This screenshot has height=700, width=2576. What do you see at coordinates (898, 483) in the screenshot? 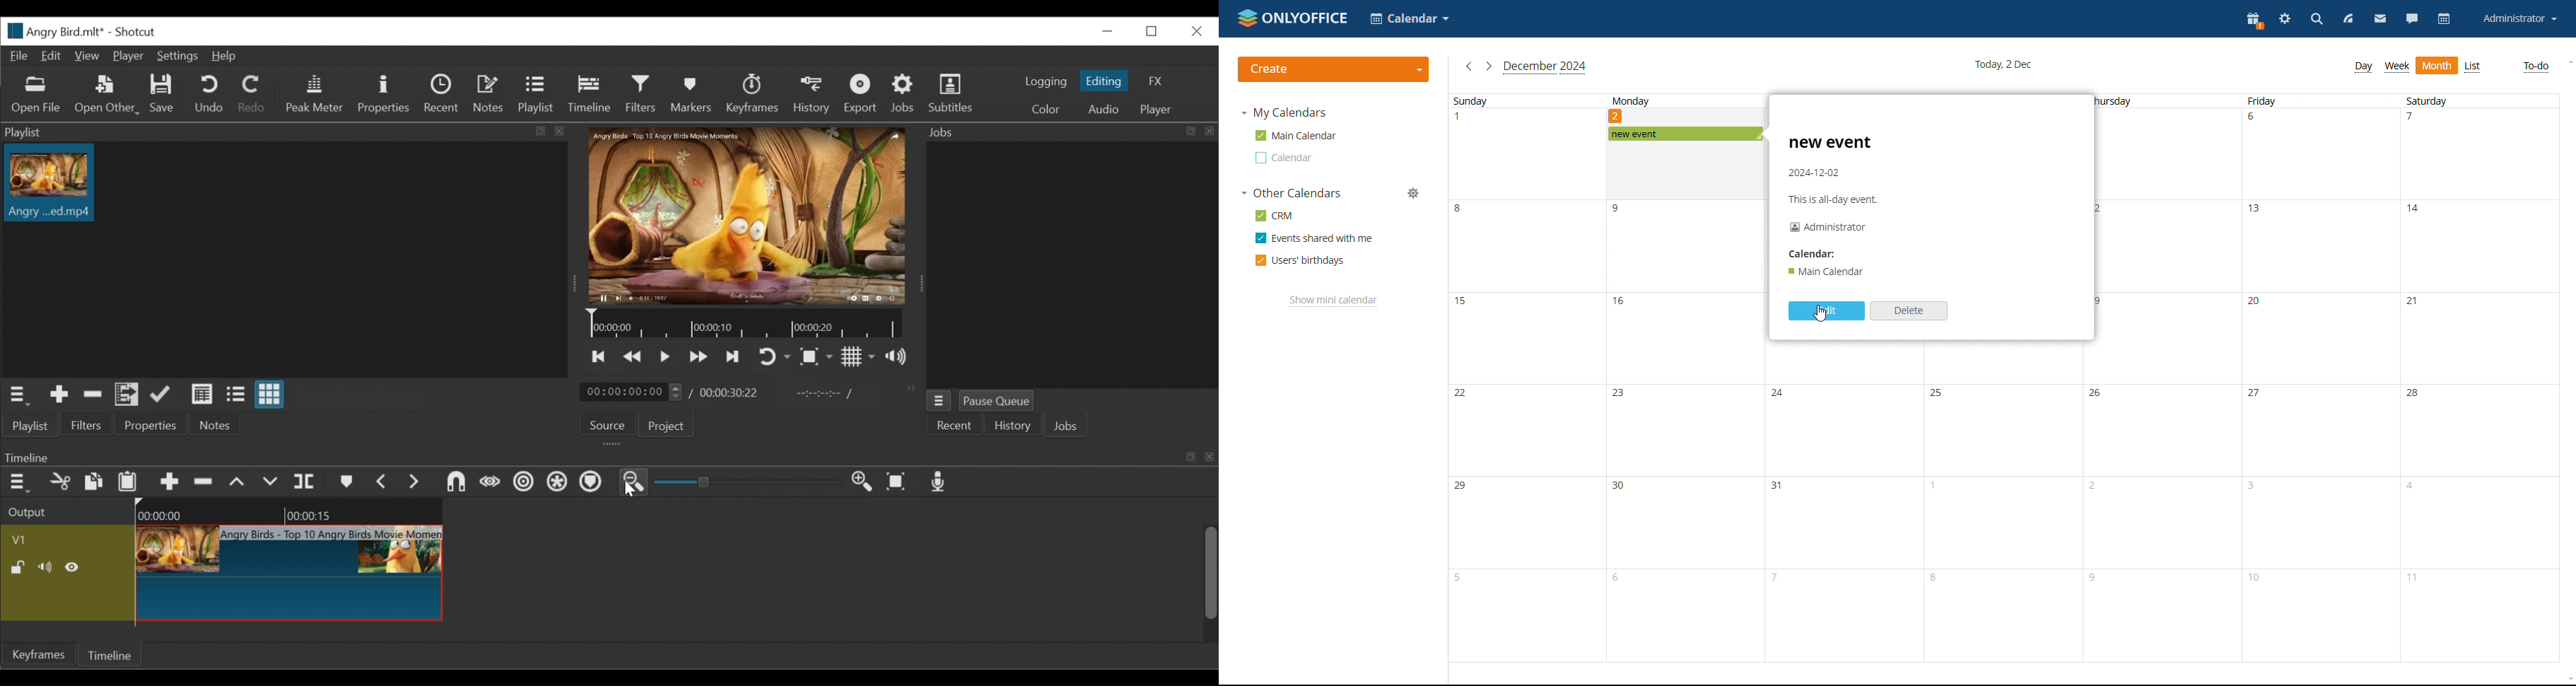
I see `Zoom timeline to fit` at bounding box center [898, 483].